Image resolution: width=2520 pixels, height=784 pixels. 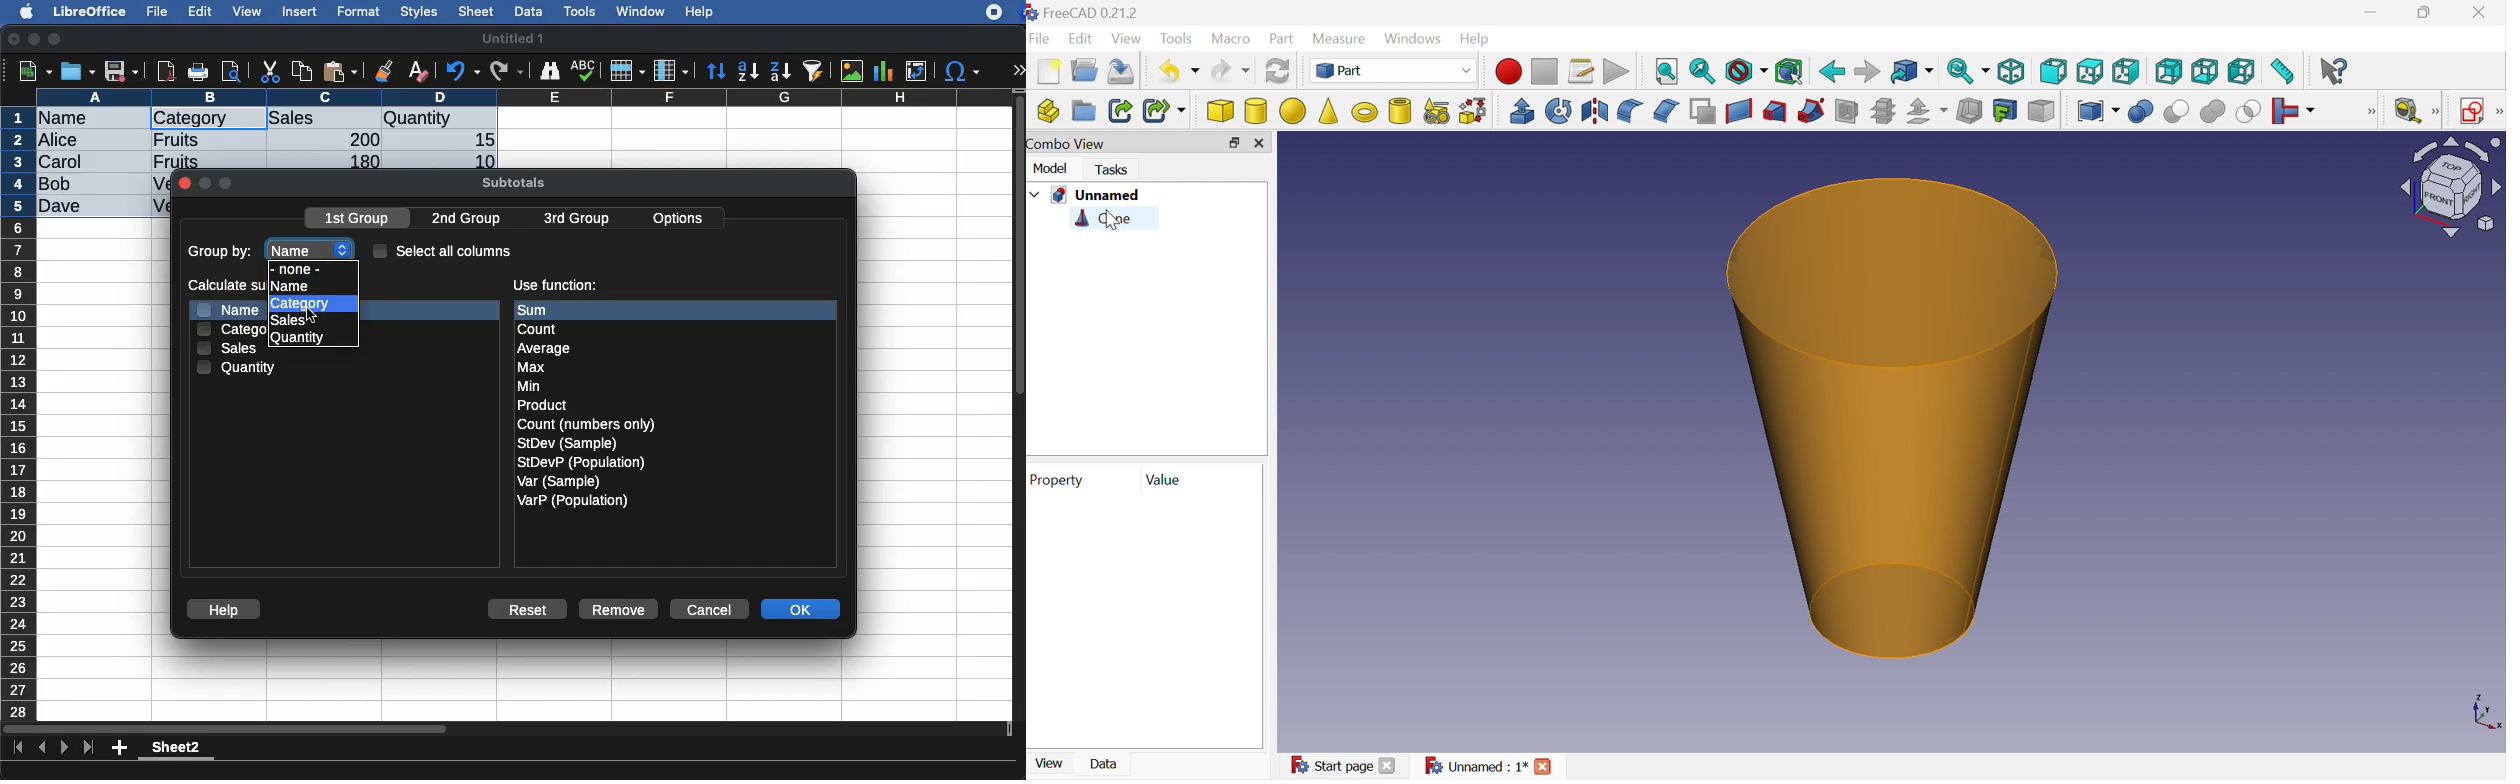 What do you see at coordinates (781, 72) in the screenshot?
I see `descending` at bounding box center [781, 72].